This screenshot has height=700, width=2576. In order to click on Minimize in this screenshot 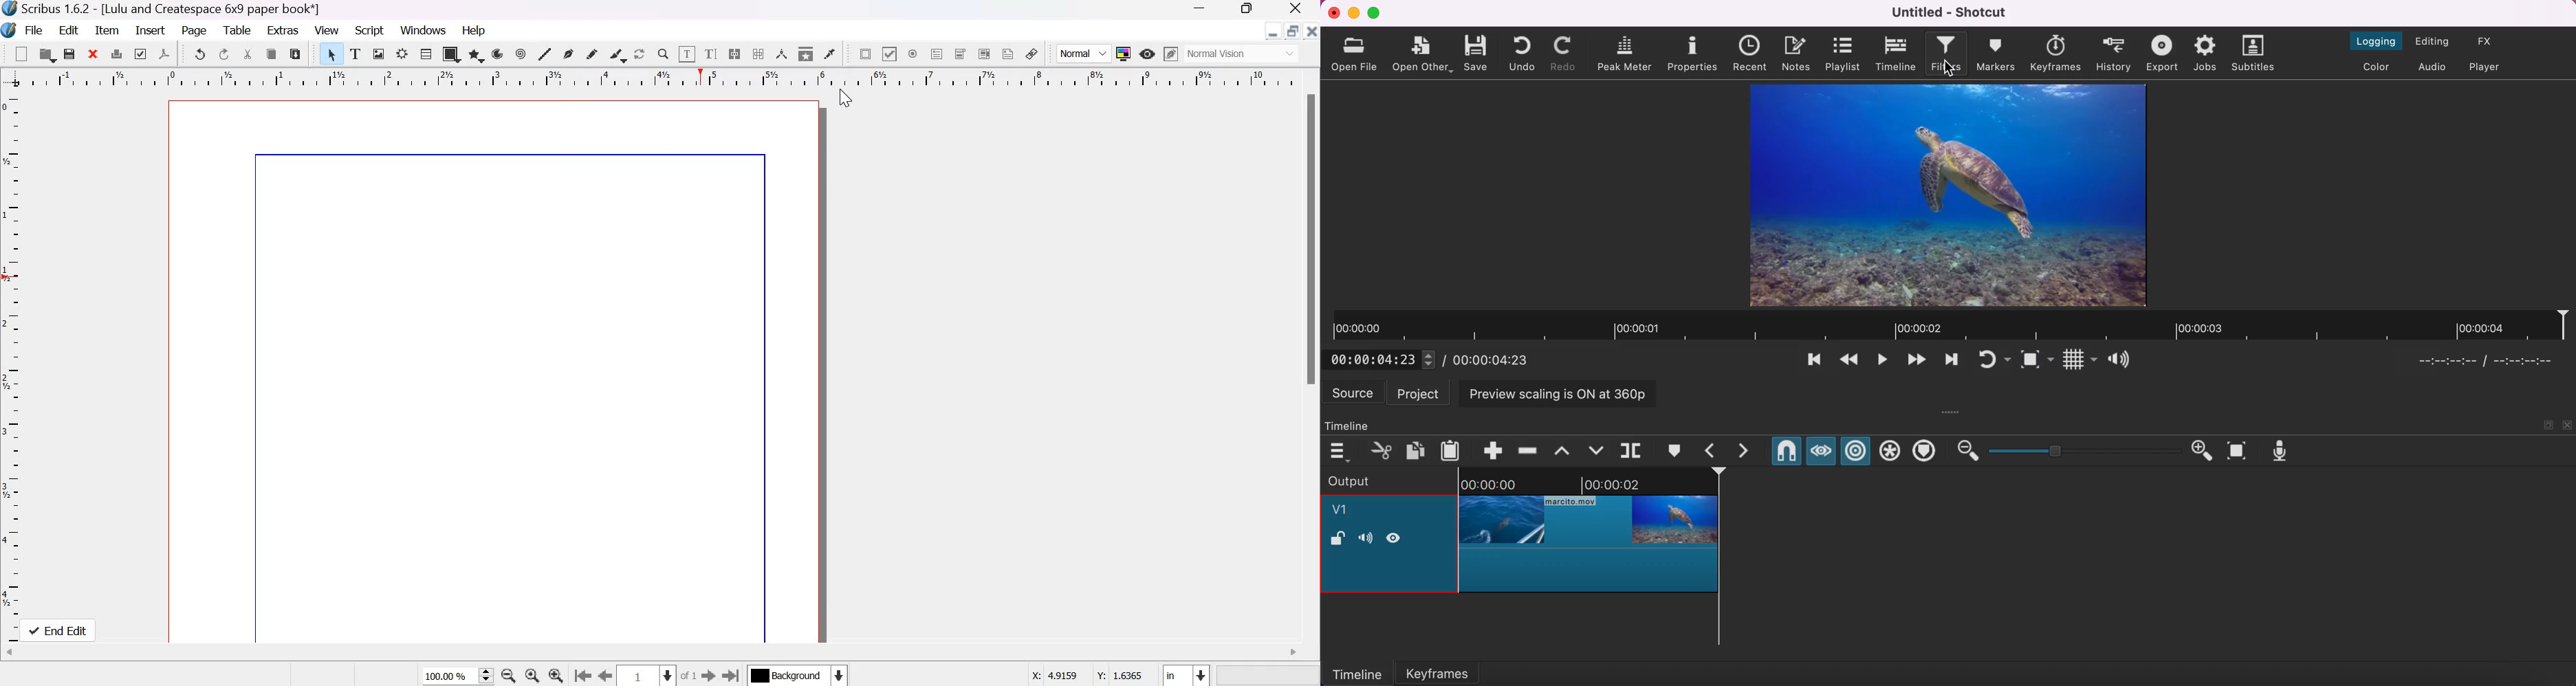, I will do `click(1198, 8)`.